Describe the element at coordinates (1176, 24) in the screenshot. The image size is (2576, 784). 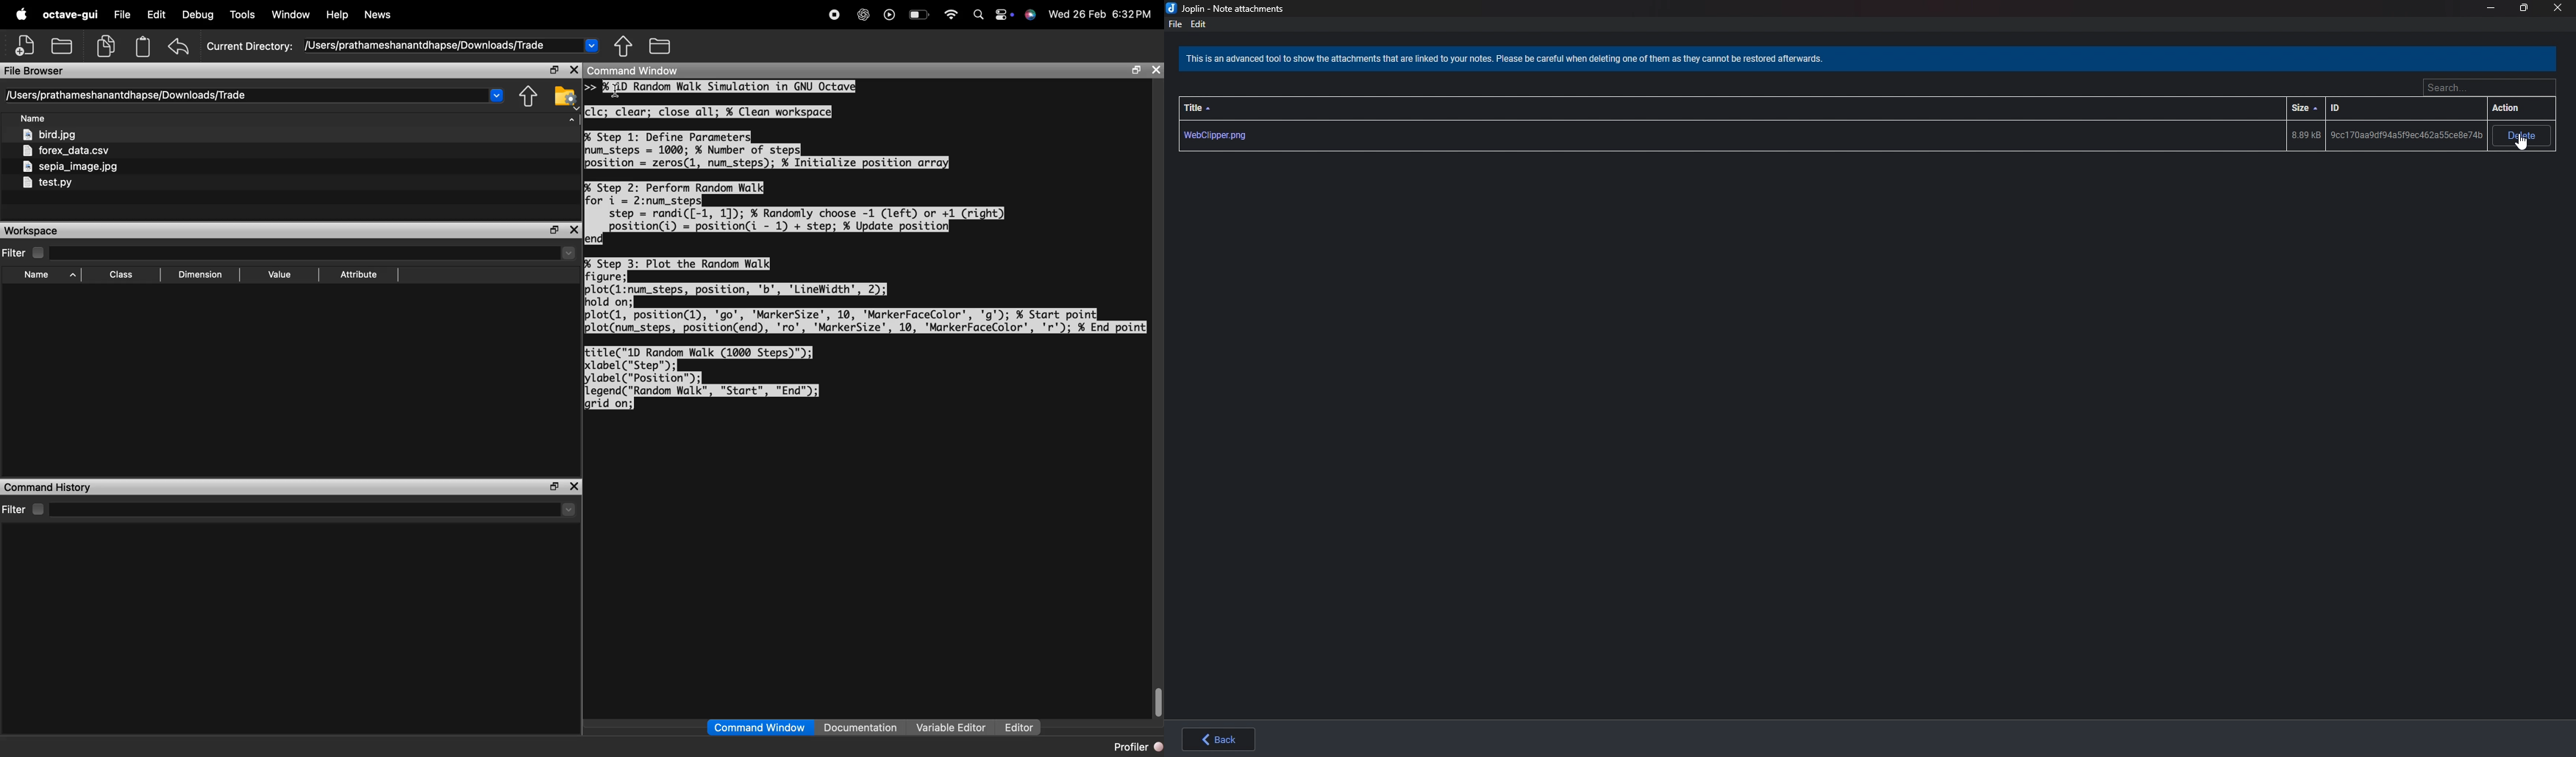
I see `file` at that location.